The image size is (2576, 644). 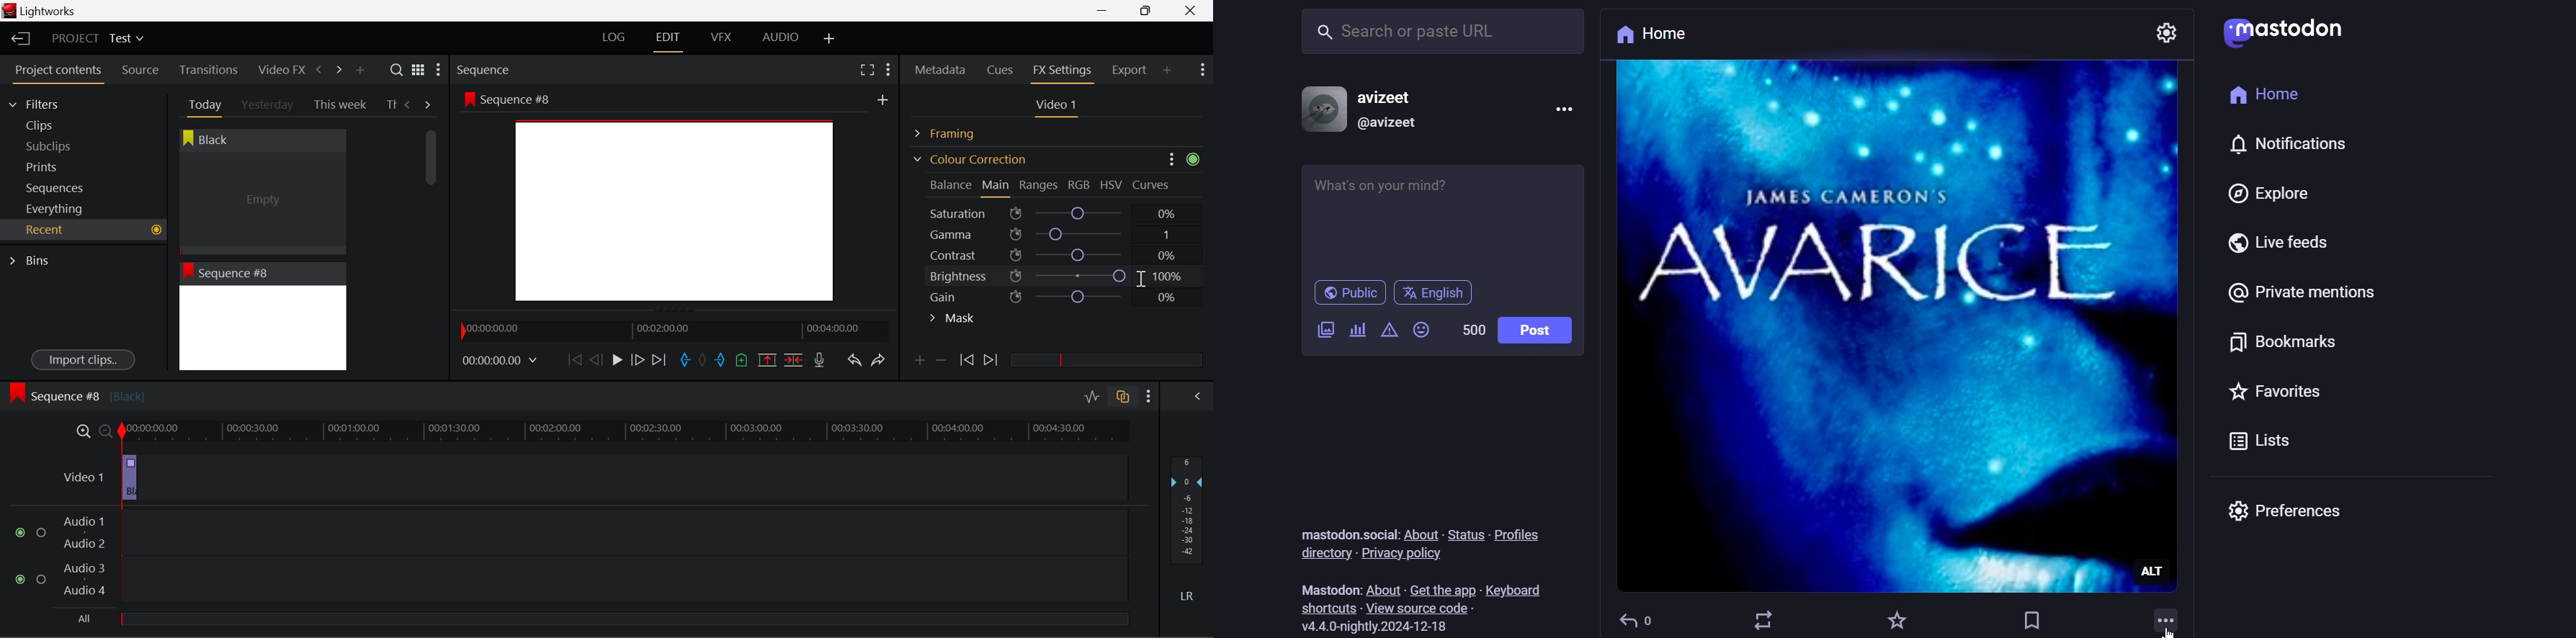 What do you see at coordinates (1058, 107) in the screenshot?
I see `Video 1 Settings` at bounding box center [1058, 107].